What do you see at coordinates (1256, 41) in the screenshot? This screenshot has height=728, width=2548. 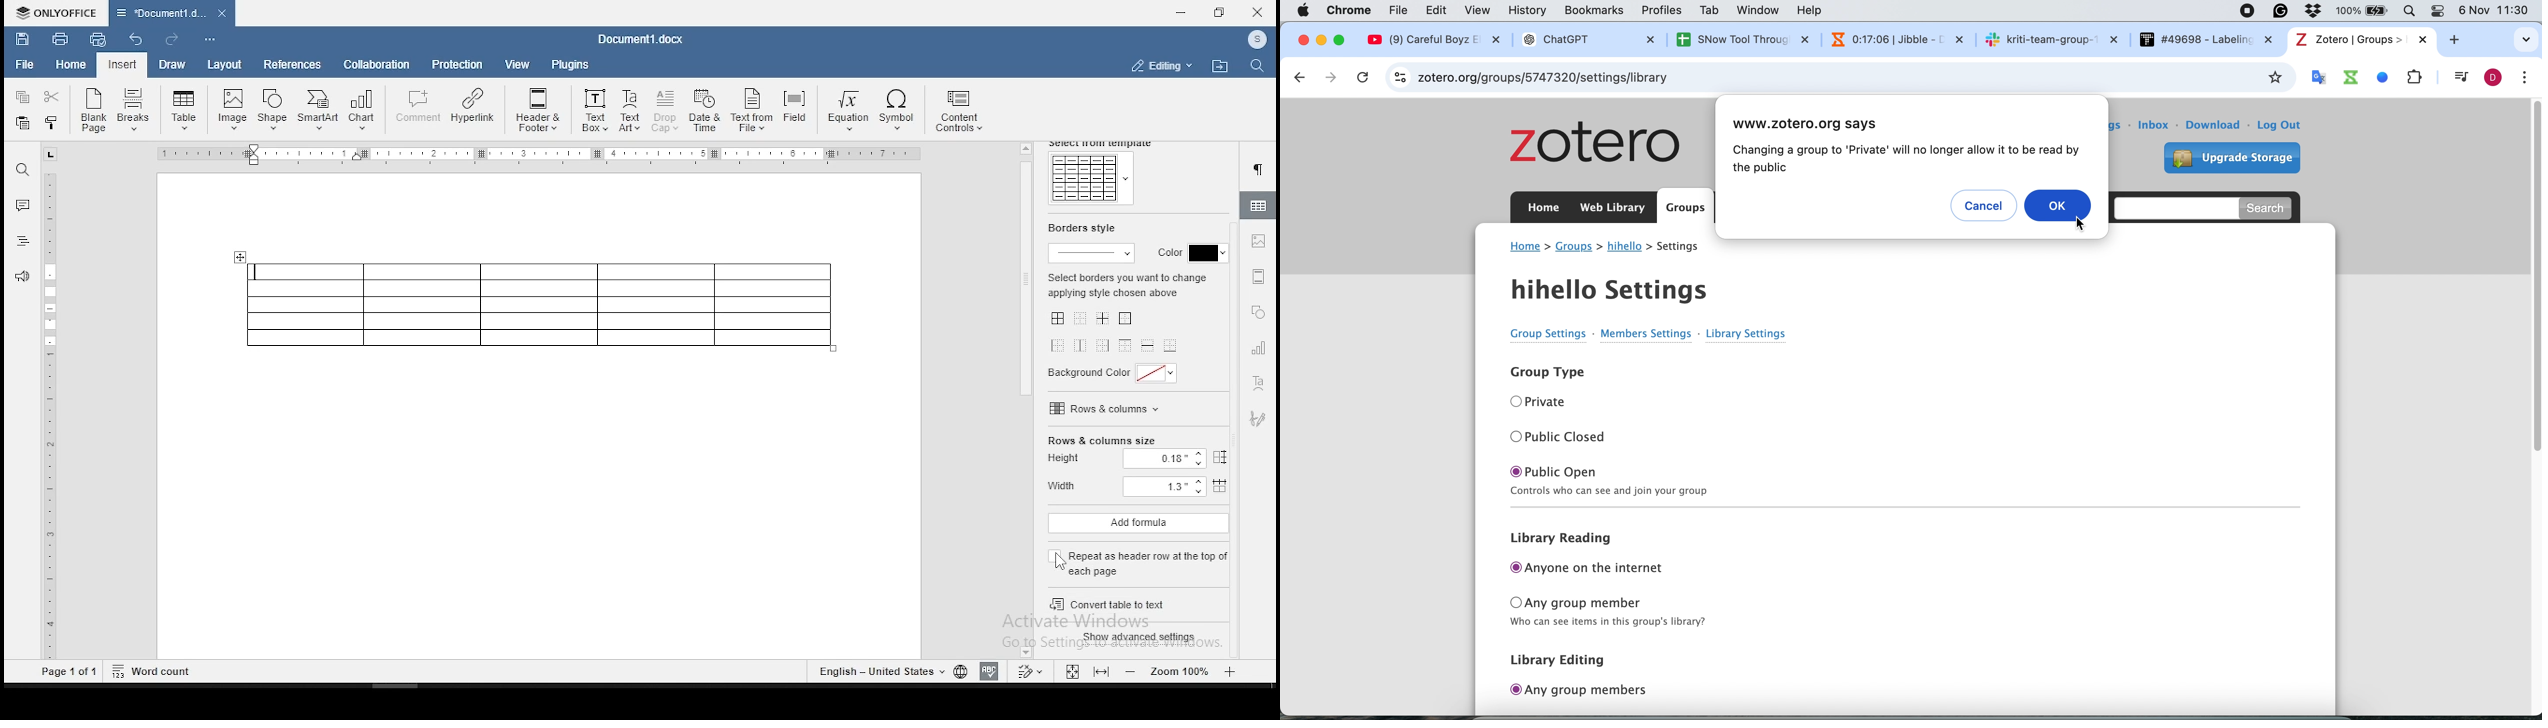 I see `ICON` at bounding box center [1256, 41].